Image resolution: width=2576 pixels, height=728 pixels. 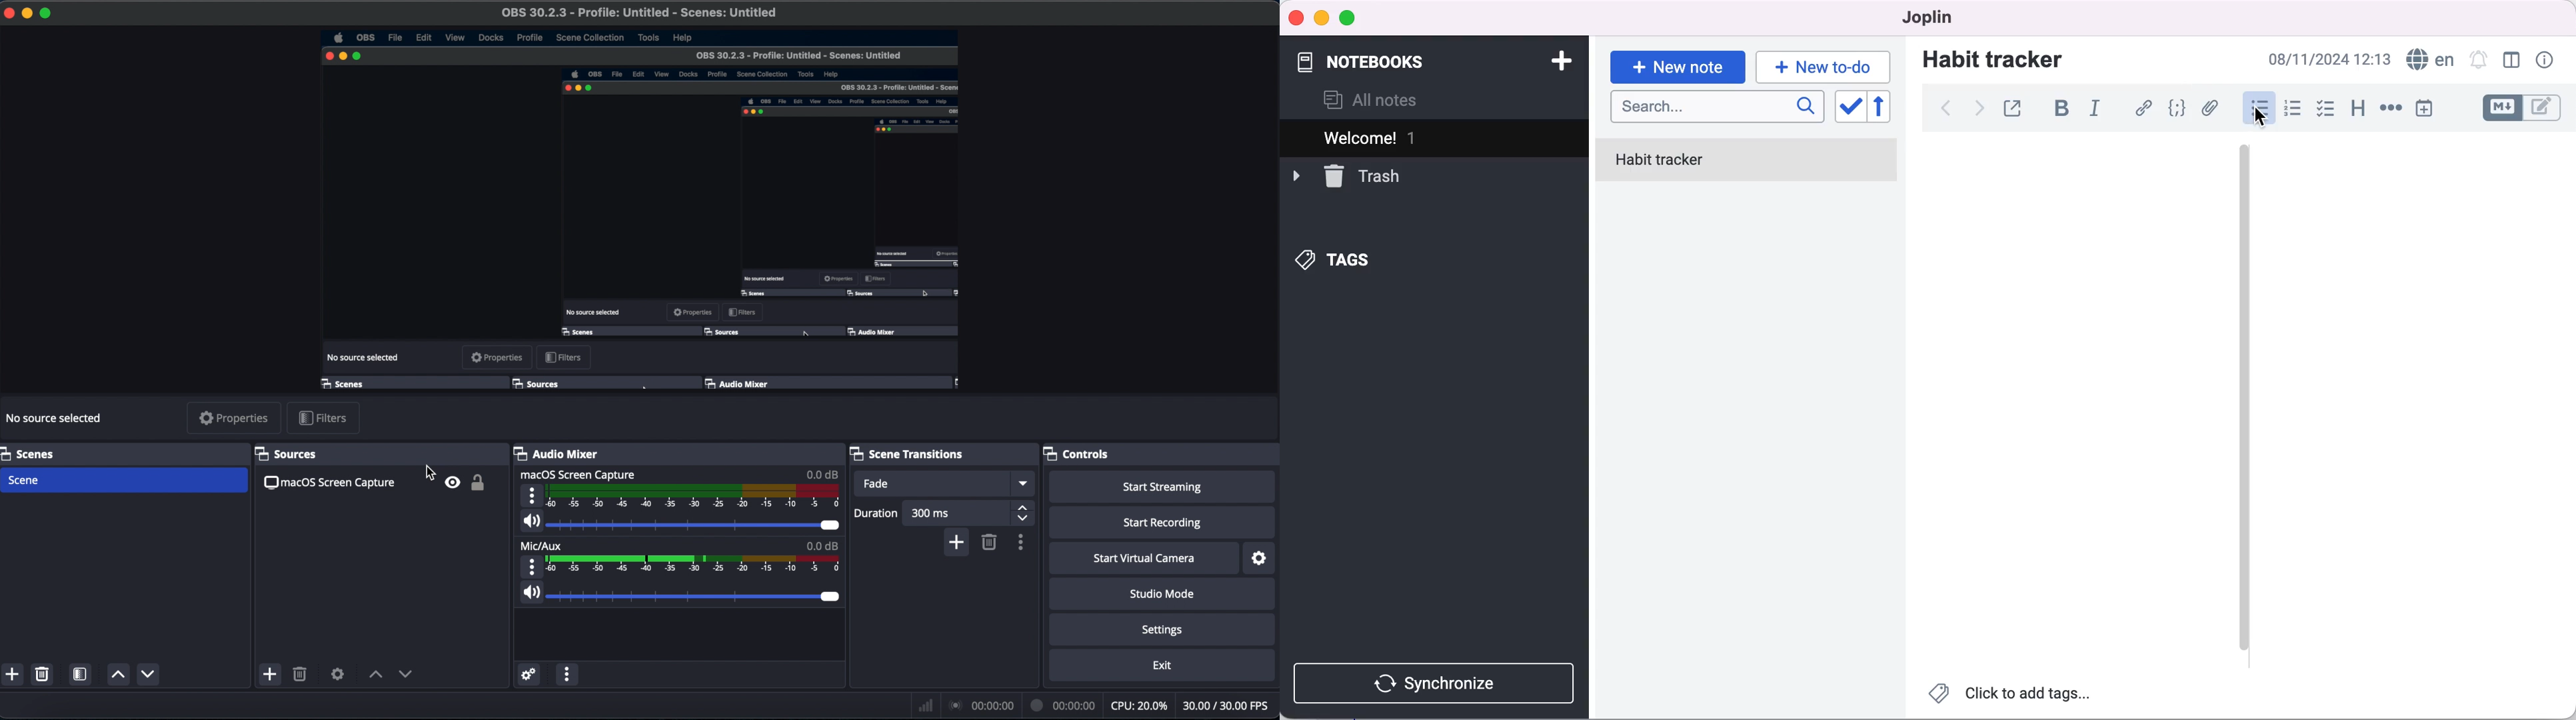 I want to click on recording elapsed time, so click(x=1064, y=705).